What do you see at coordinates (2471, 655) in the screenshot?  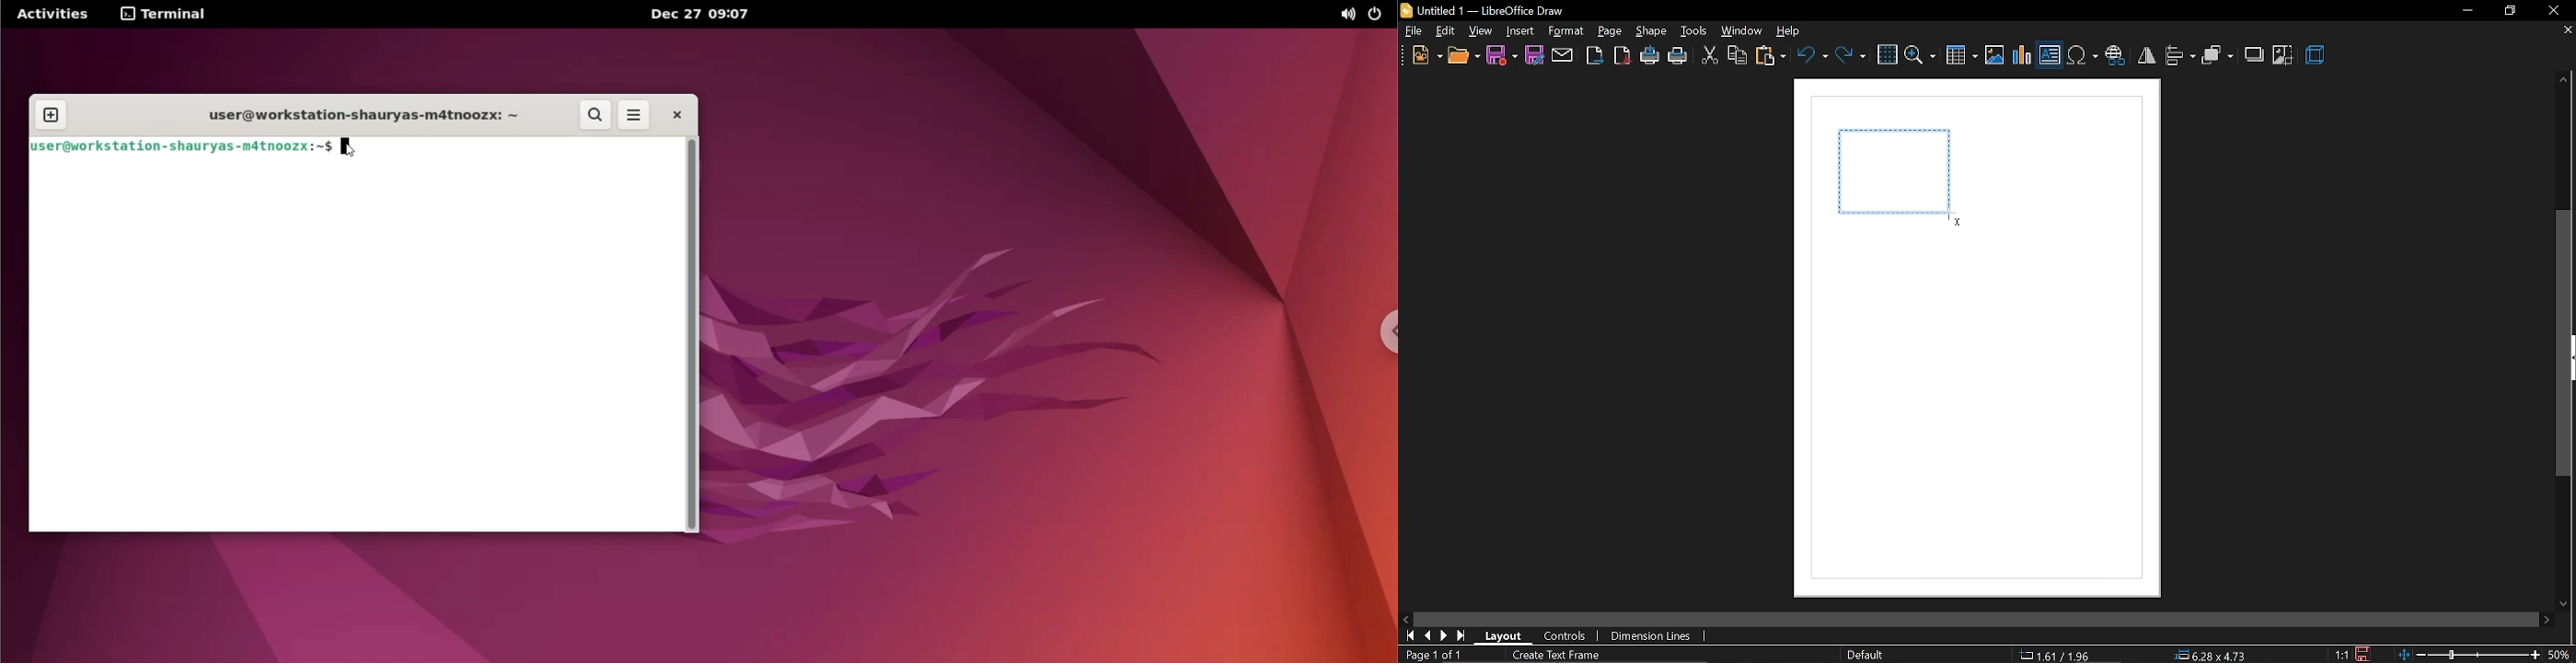 I see `change zoom` at bounding box center [2471, 655].